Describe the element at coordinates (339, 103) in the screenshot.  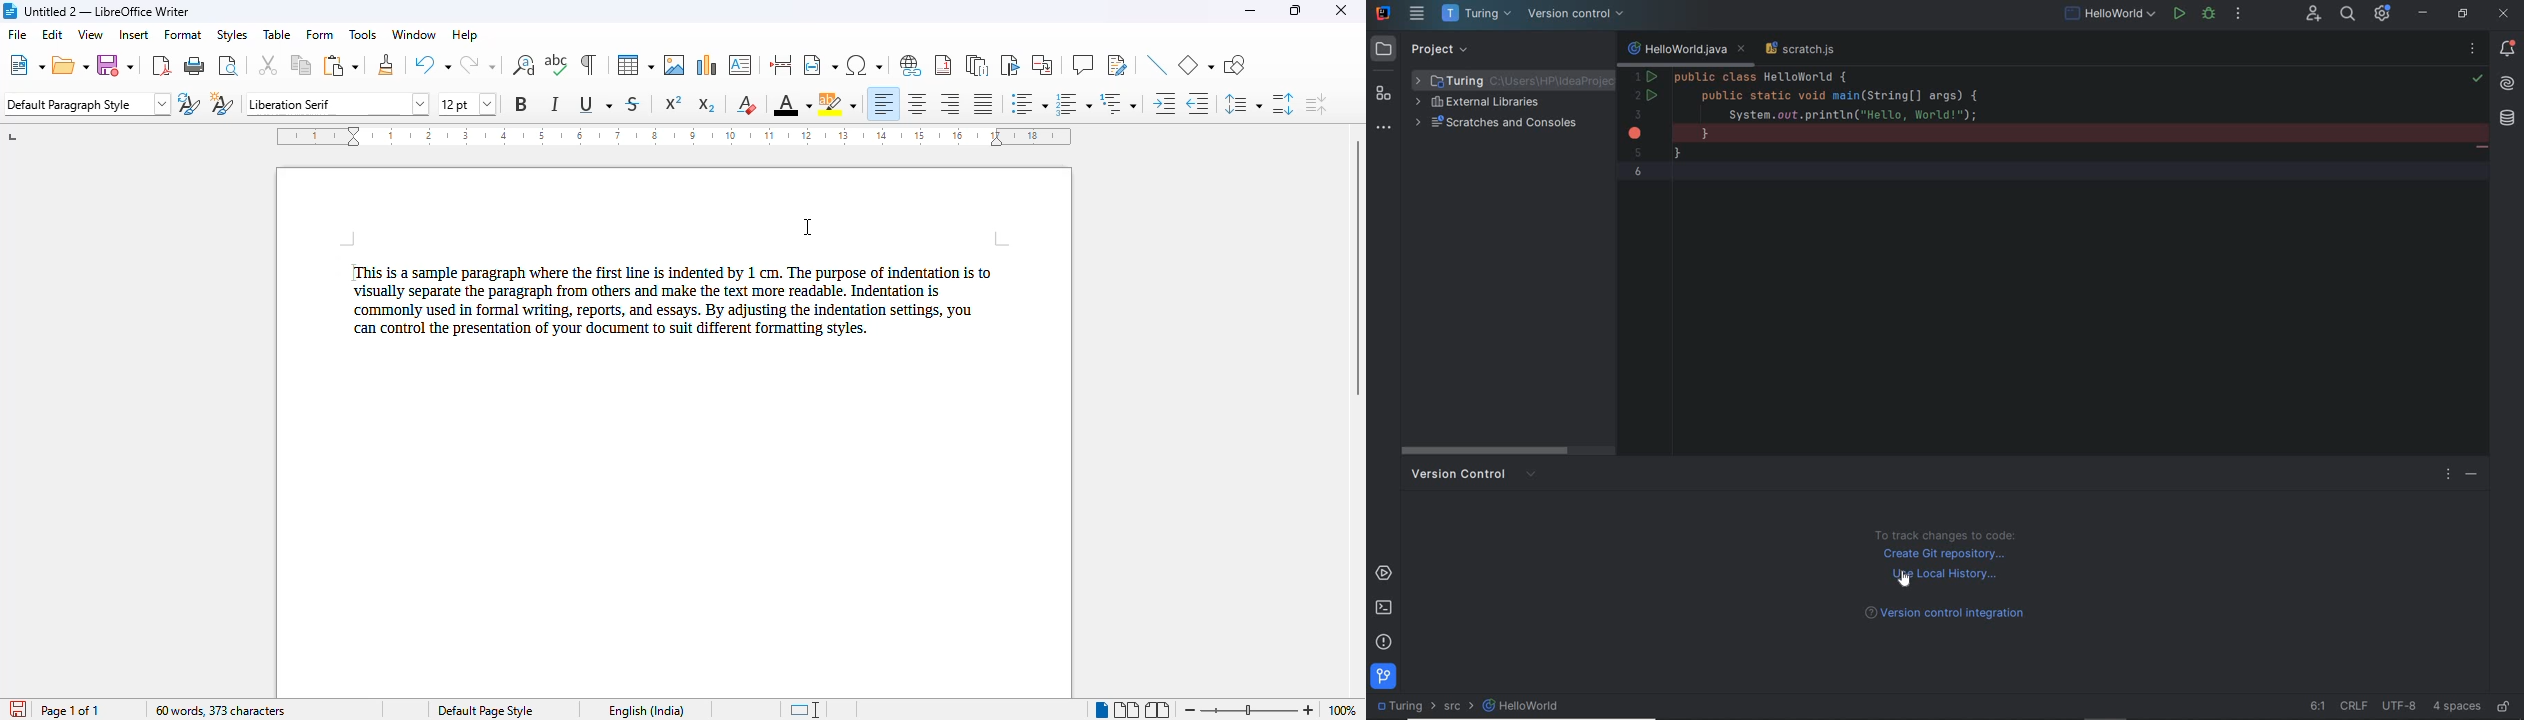
I see `font name` at that location.